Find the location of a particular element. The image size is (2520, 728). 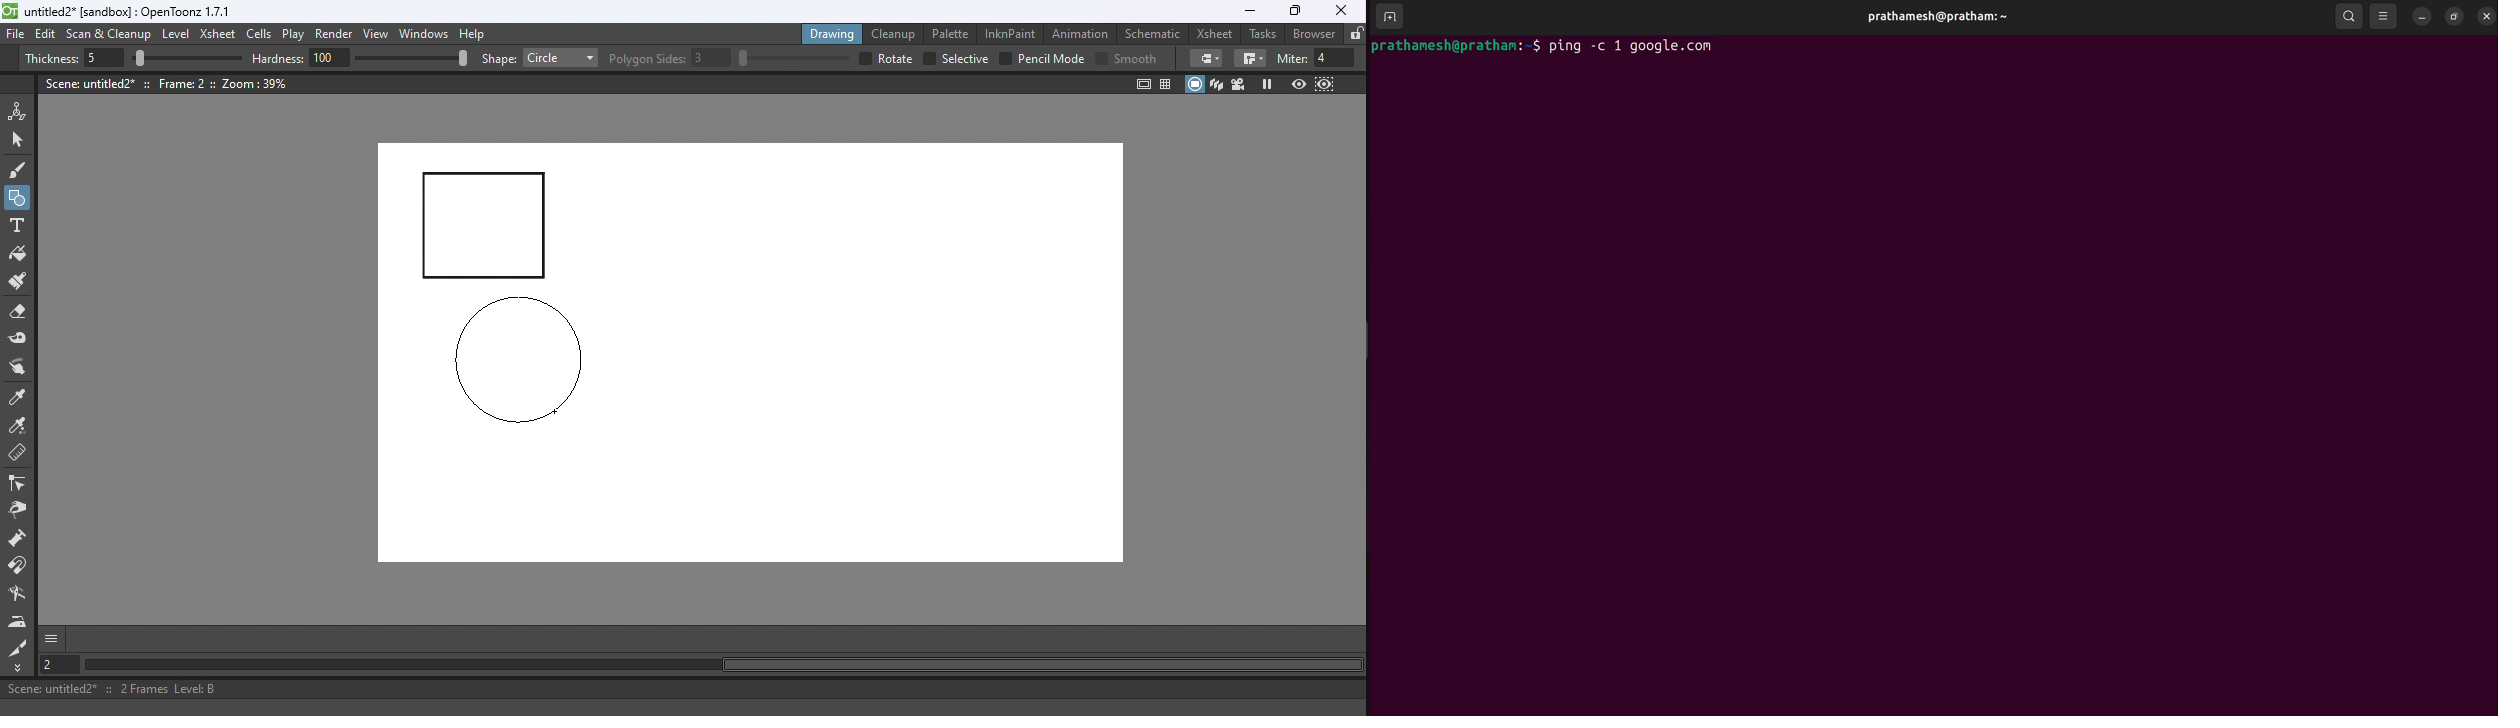

minimize is located at coordinates (2424, 15).